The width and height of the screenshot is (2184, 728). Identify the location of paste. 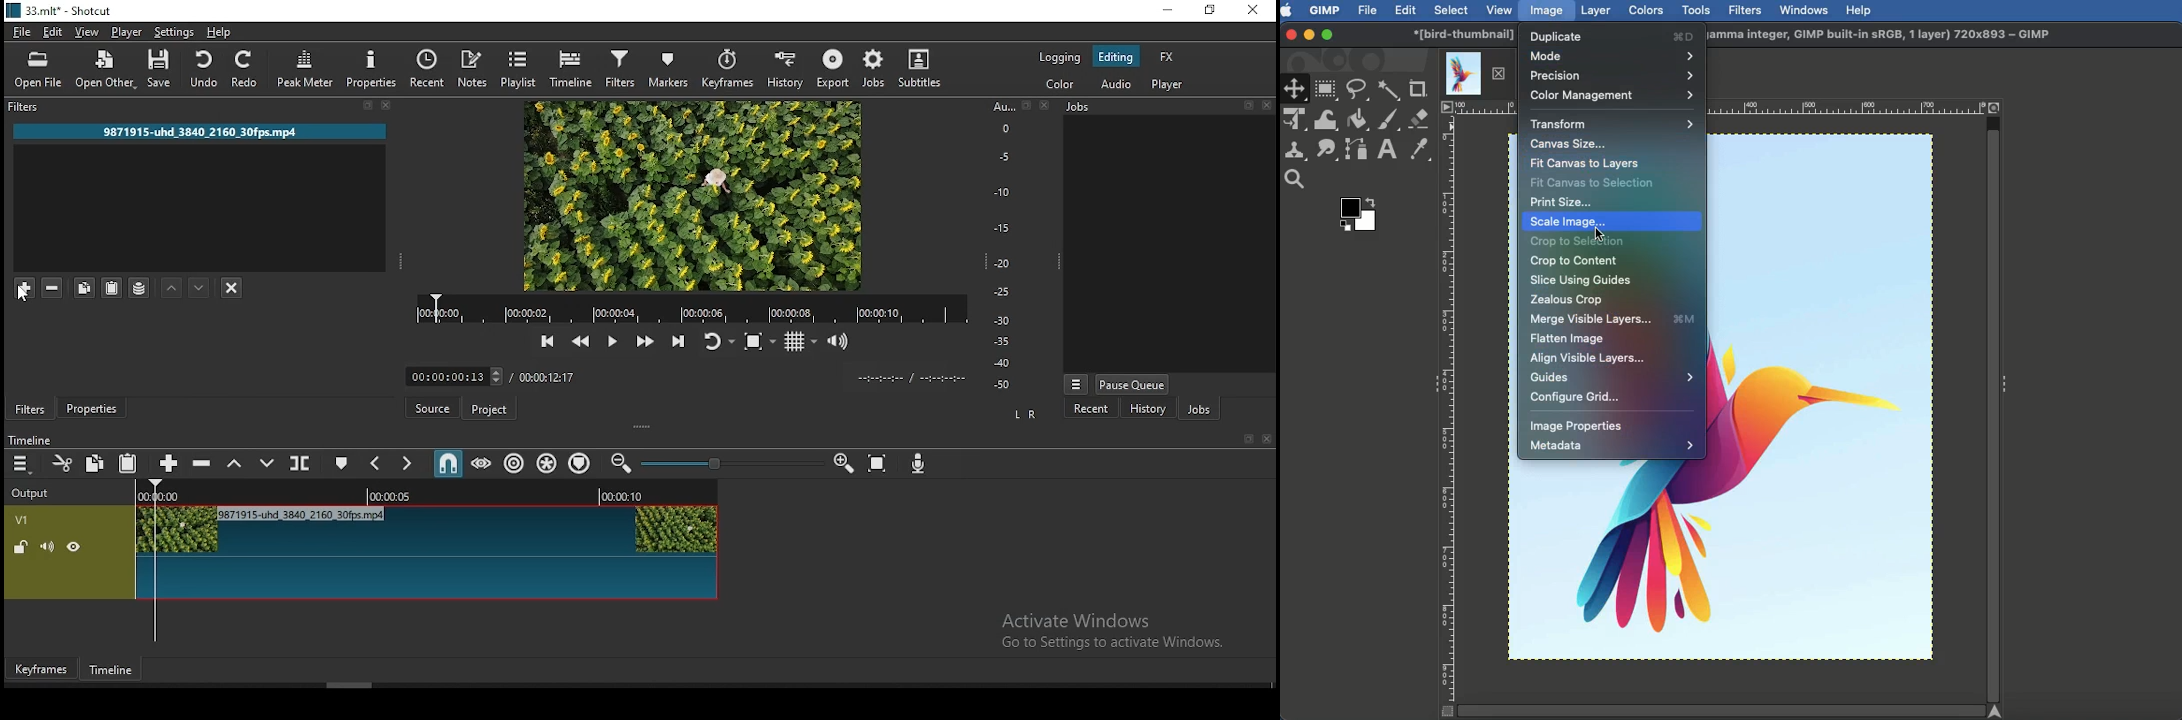
(127, 465).